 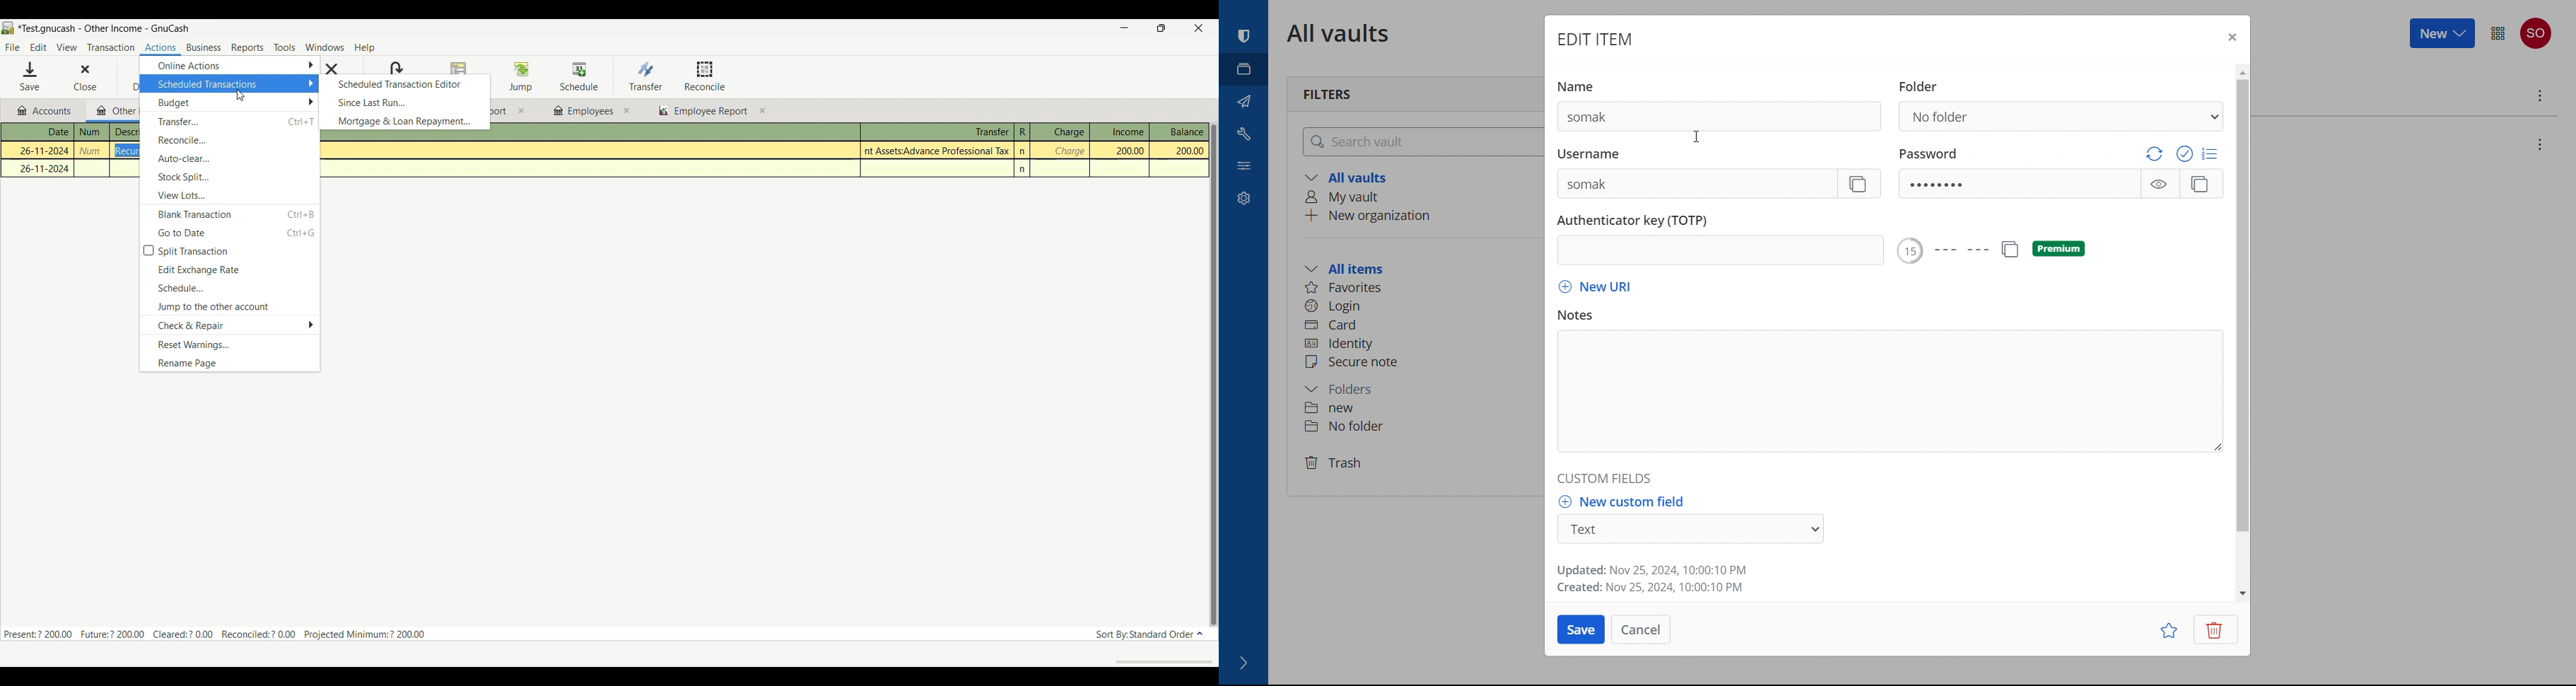 What do you see at coordinates (1655, 579) in the screenshot?
I see `date of last update and creation` at bounding box center [1655, 579].